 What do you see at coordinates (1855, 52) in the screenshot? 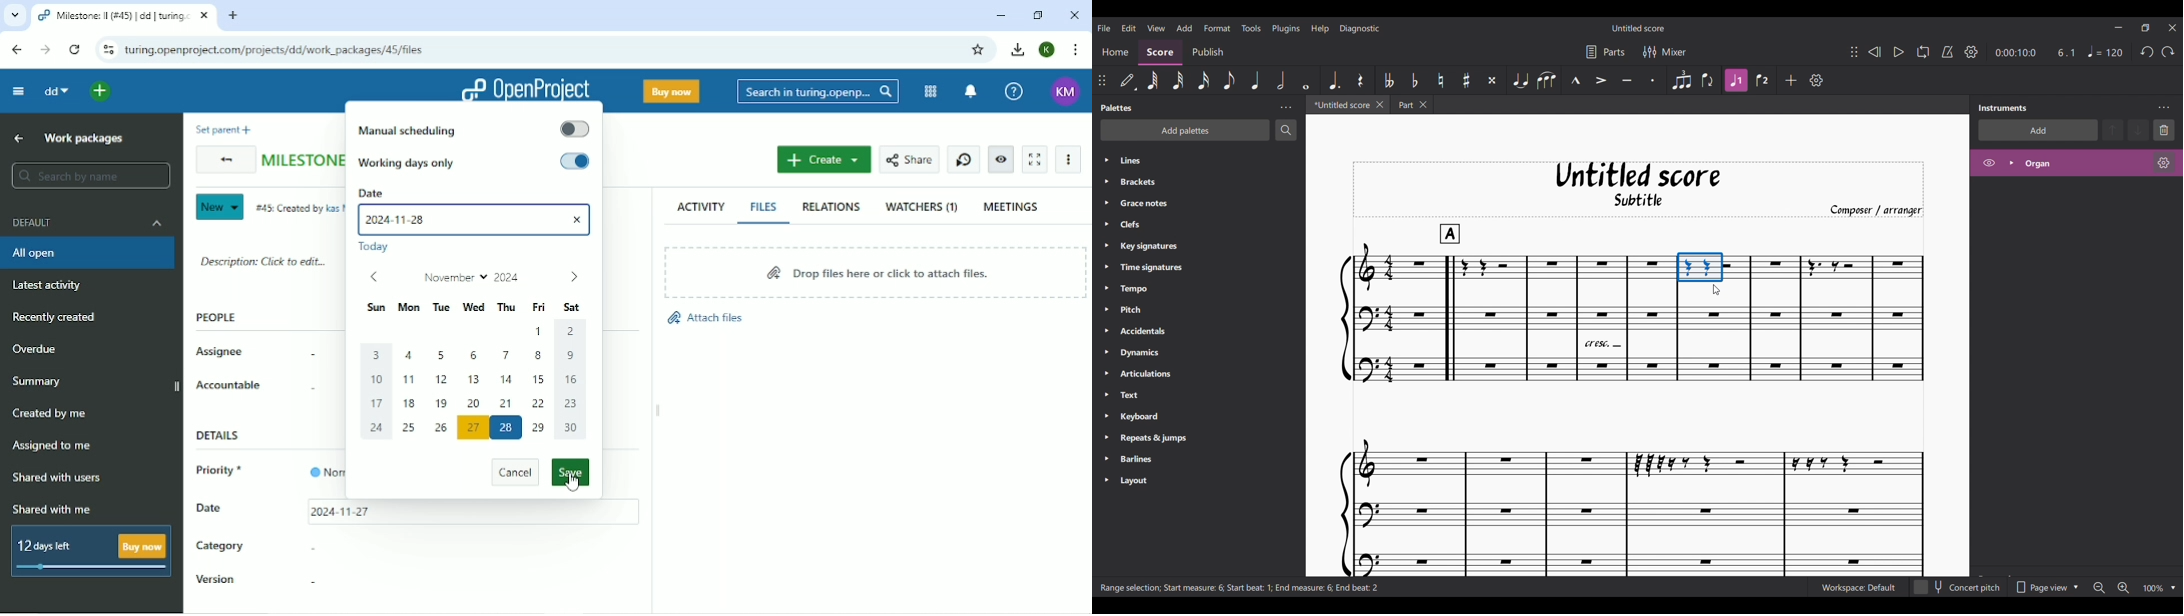
I see `Change position of toolbar attached` at bounding box center [1855, 52].